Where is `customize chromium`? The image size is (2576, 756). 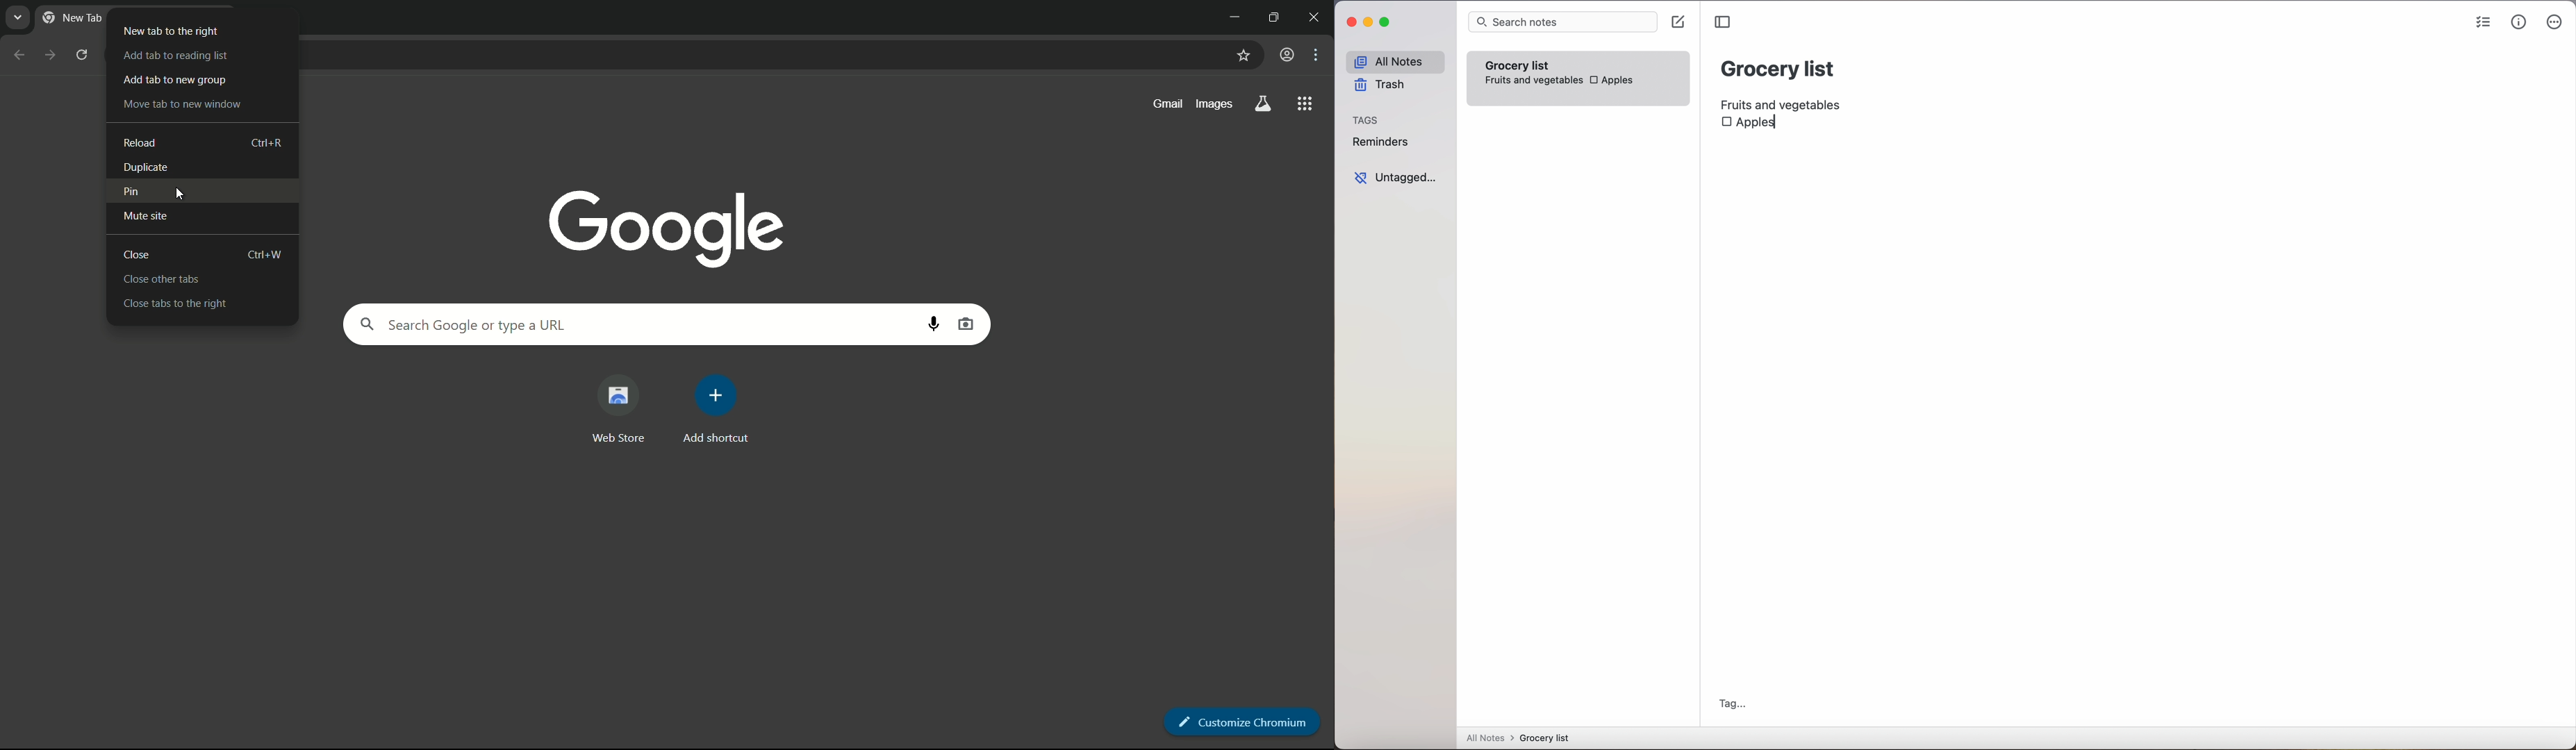 customize chromium is located at coordinates (1244, 722).